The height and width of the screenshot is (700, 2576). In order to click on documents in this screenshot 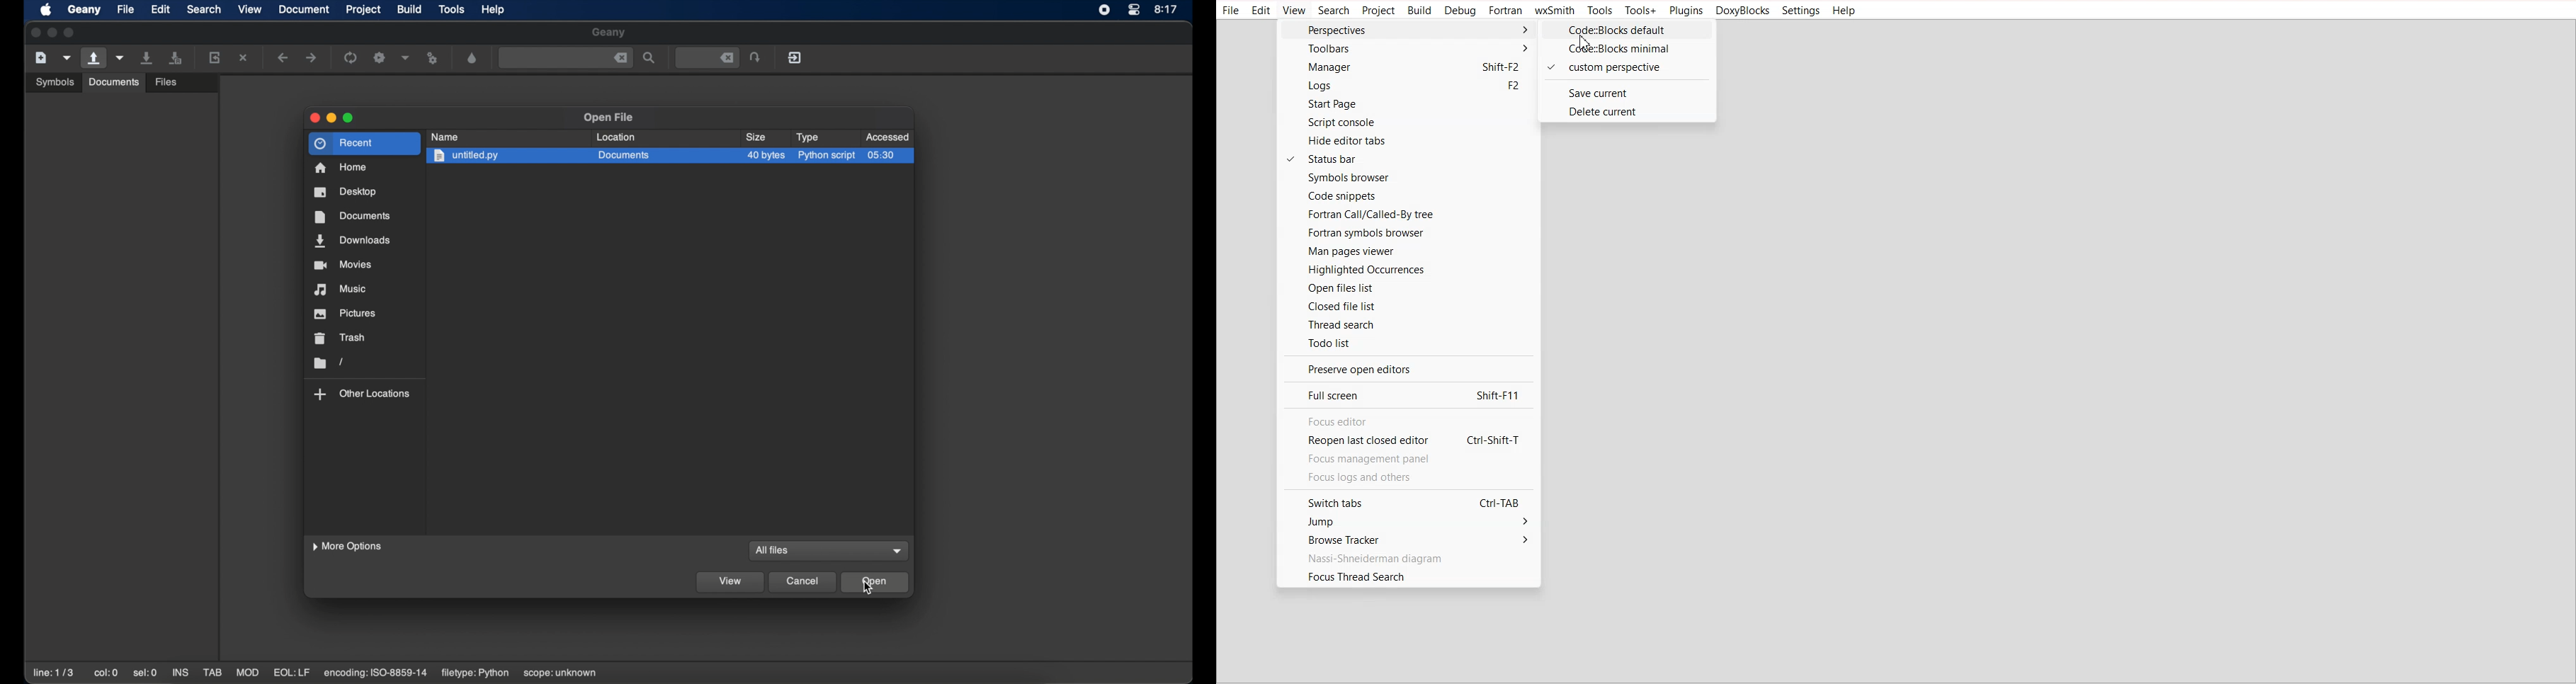, I will do `click(353, 217)`.